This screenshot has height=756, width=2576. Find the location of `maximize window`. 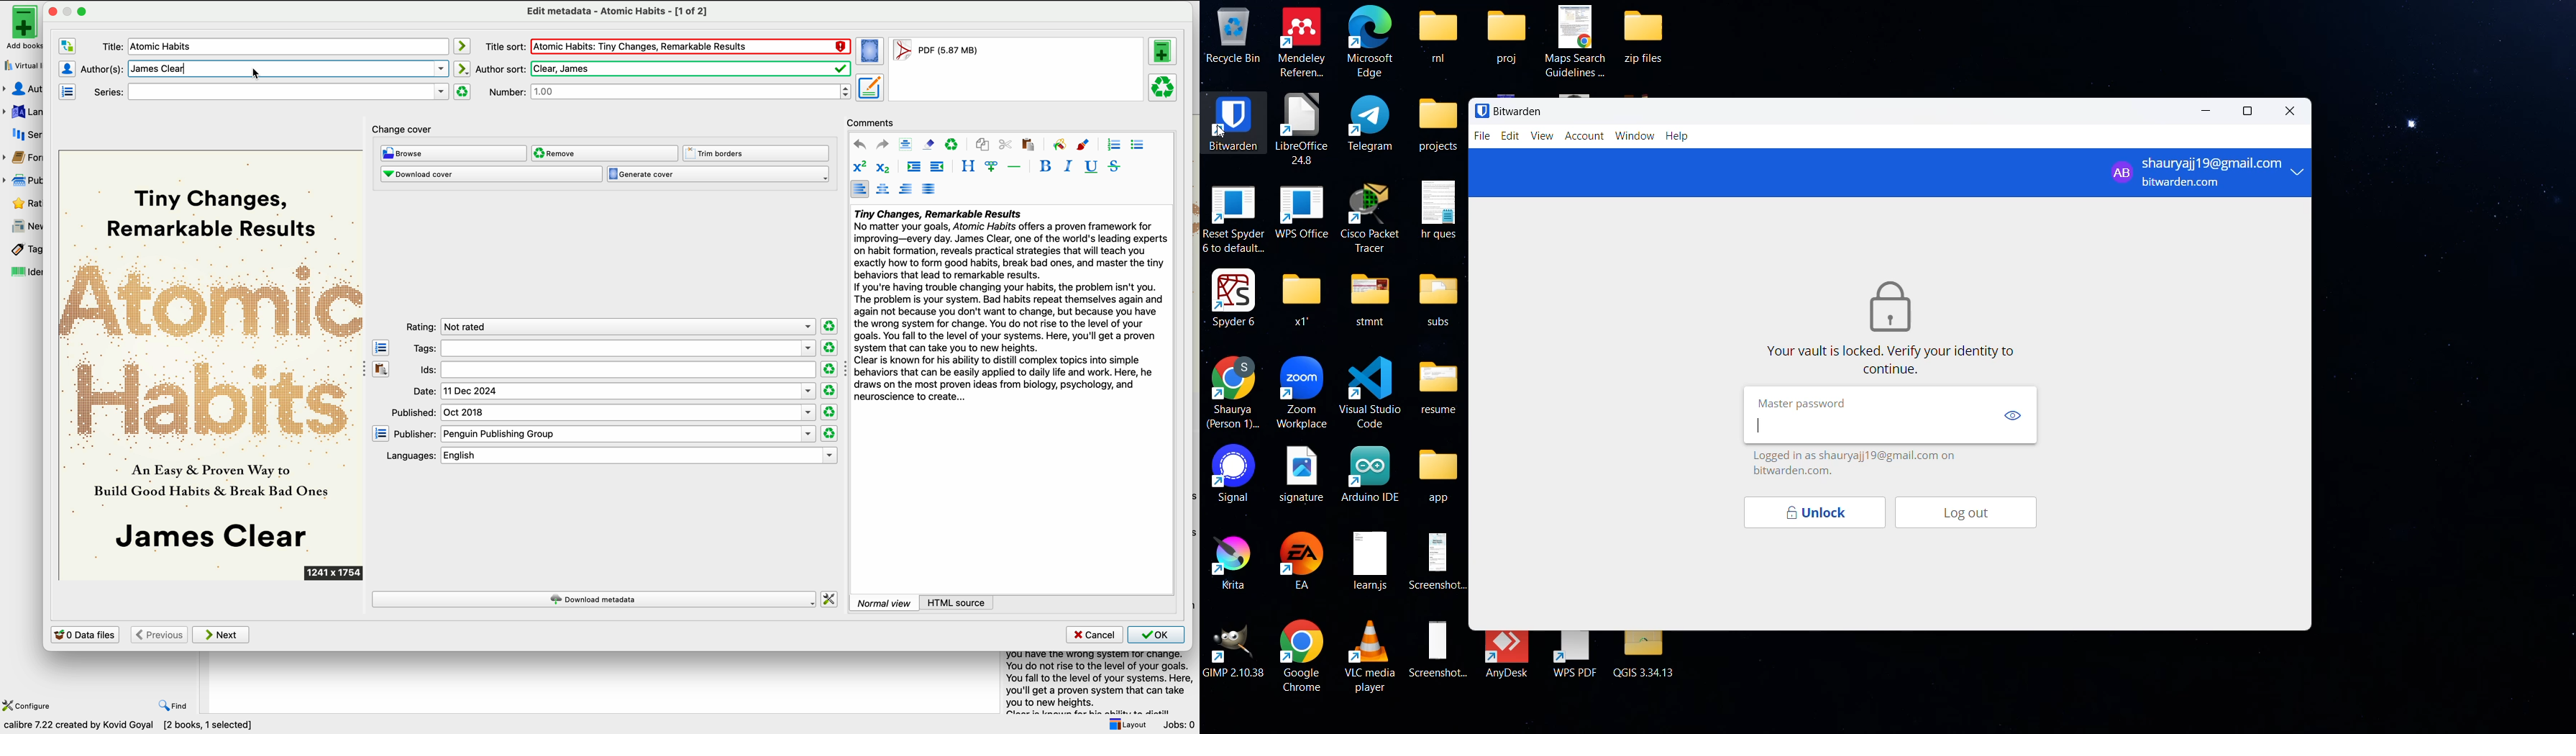

maximize window is located at coordinates (75, 10).